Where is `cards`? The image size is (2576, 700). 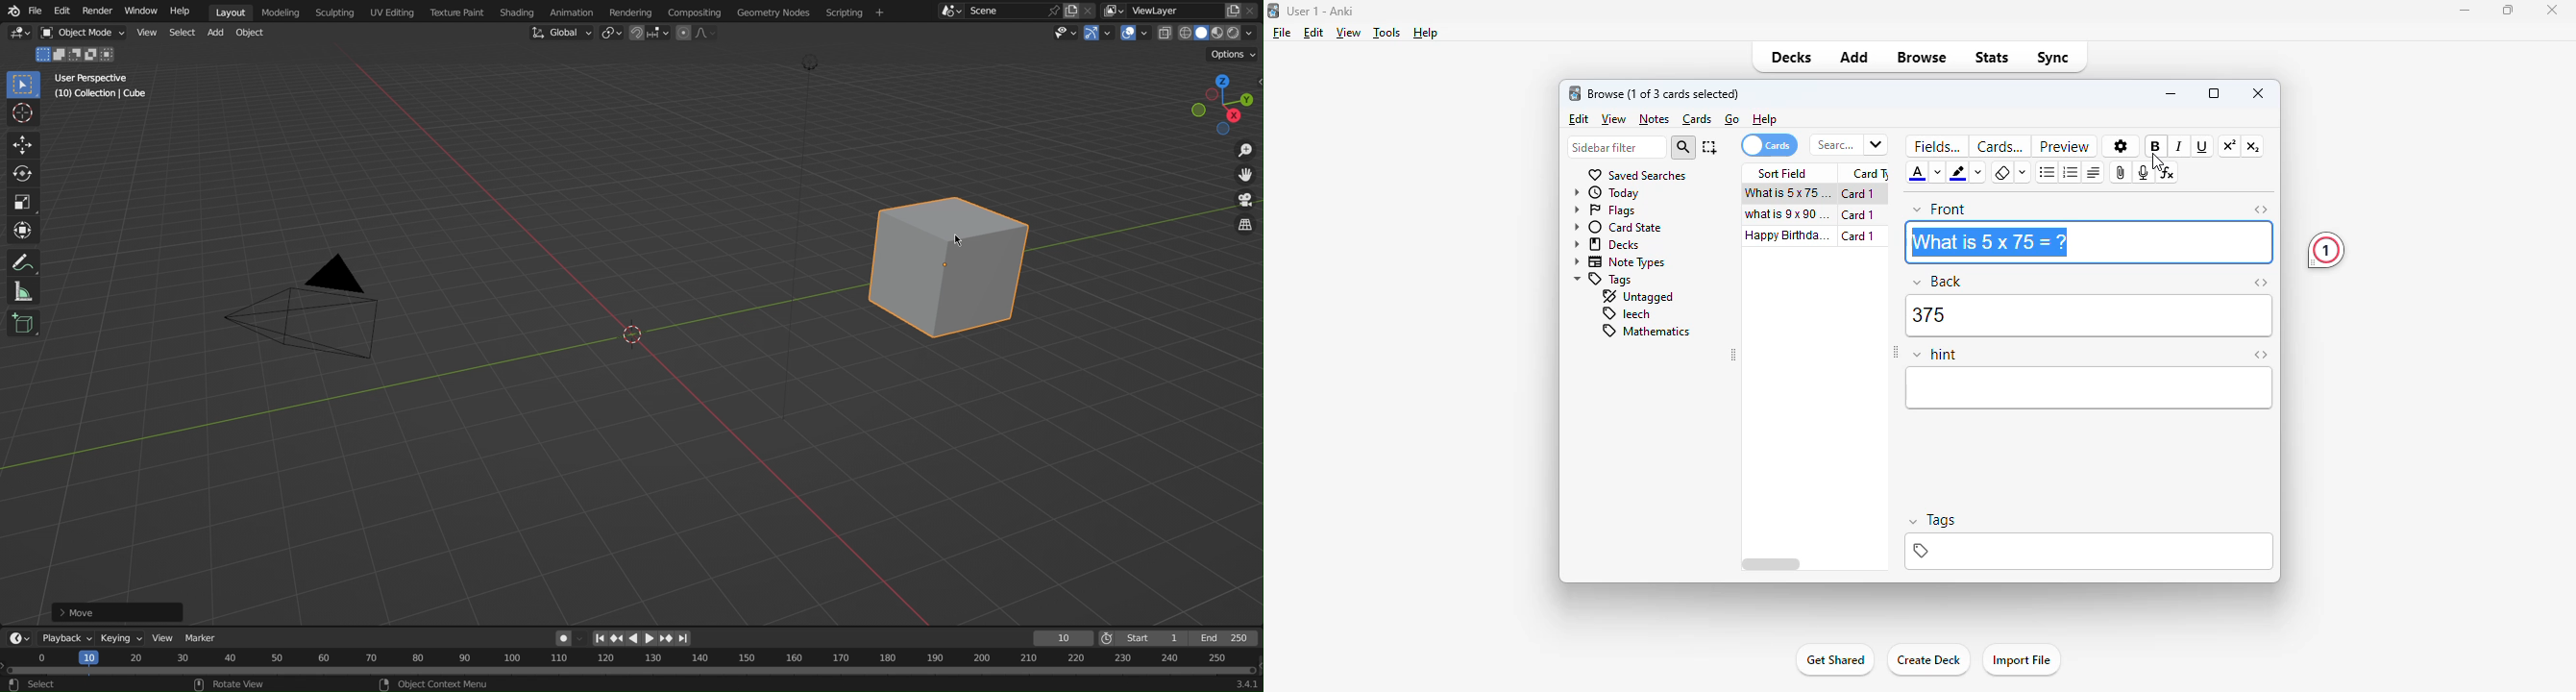
cards is located at coordinates (1770, 145).